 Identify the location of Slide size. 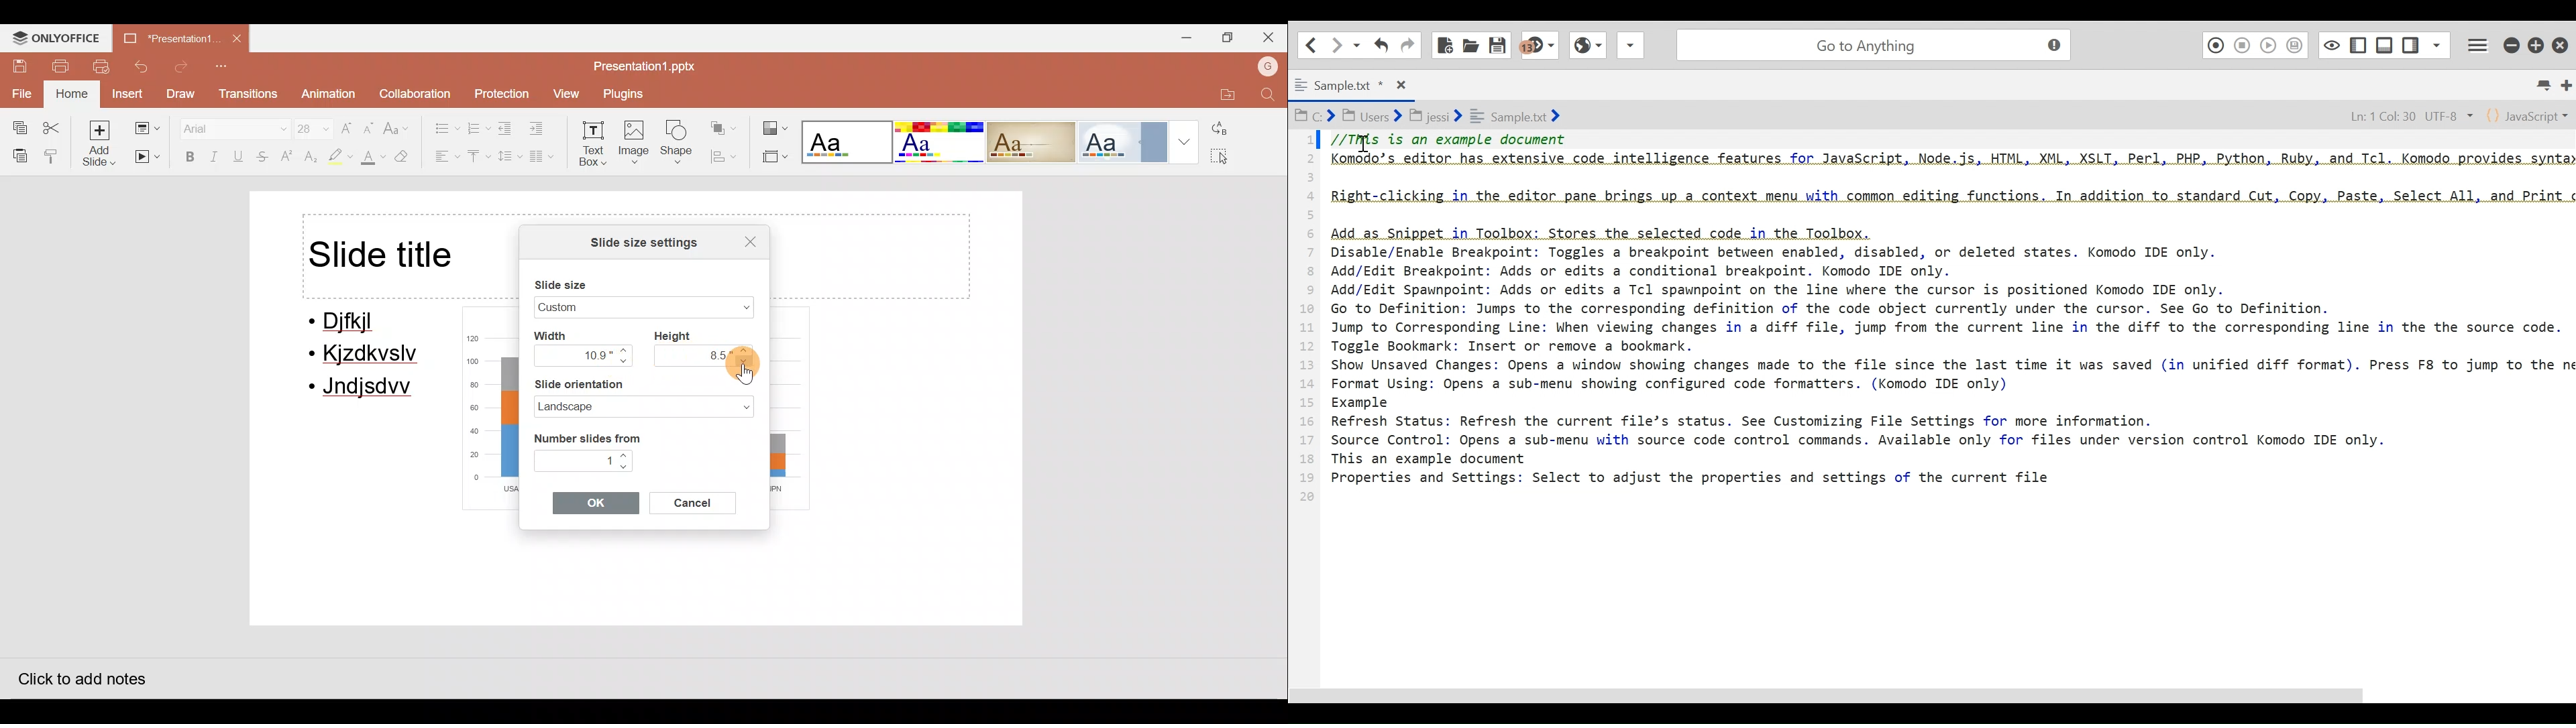
(570, 282).